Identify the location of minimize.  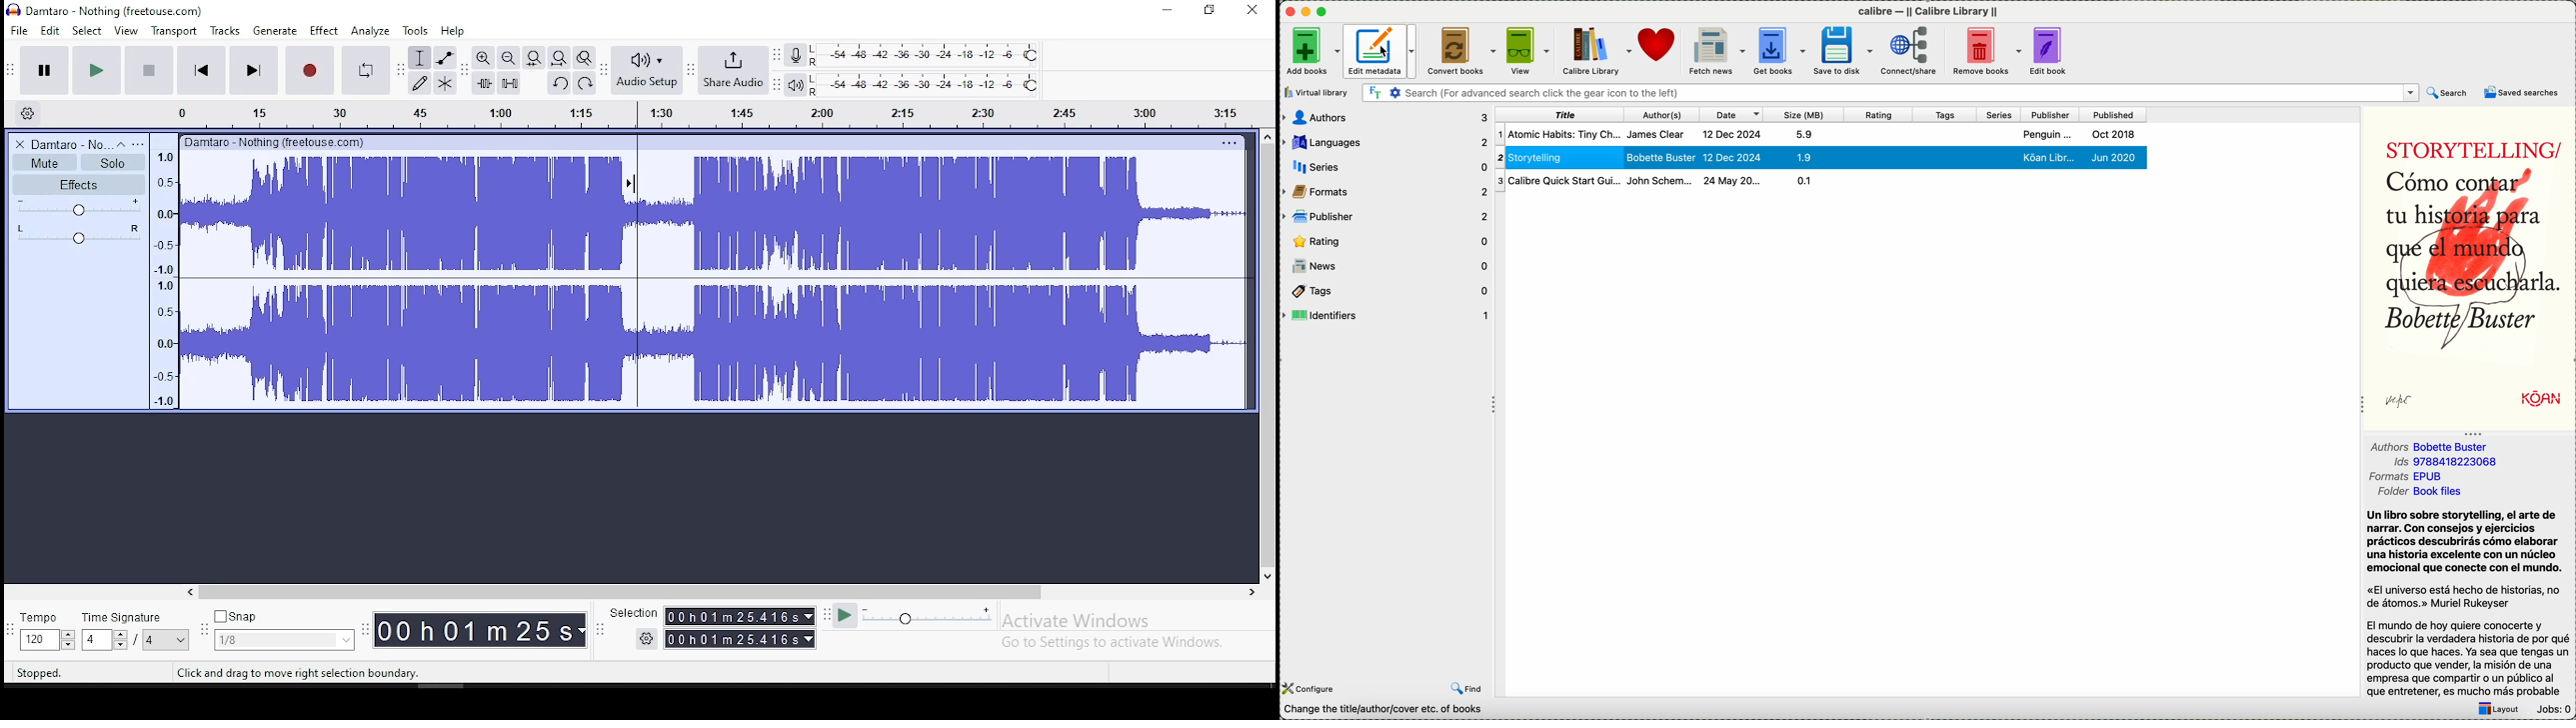
(1168, 10).